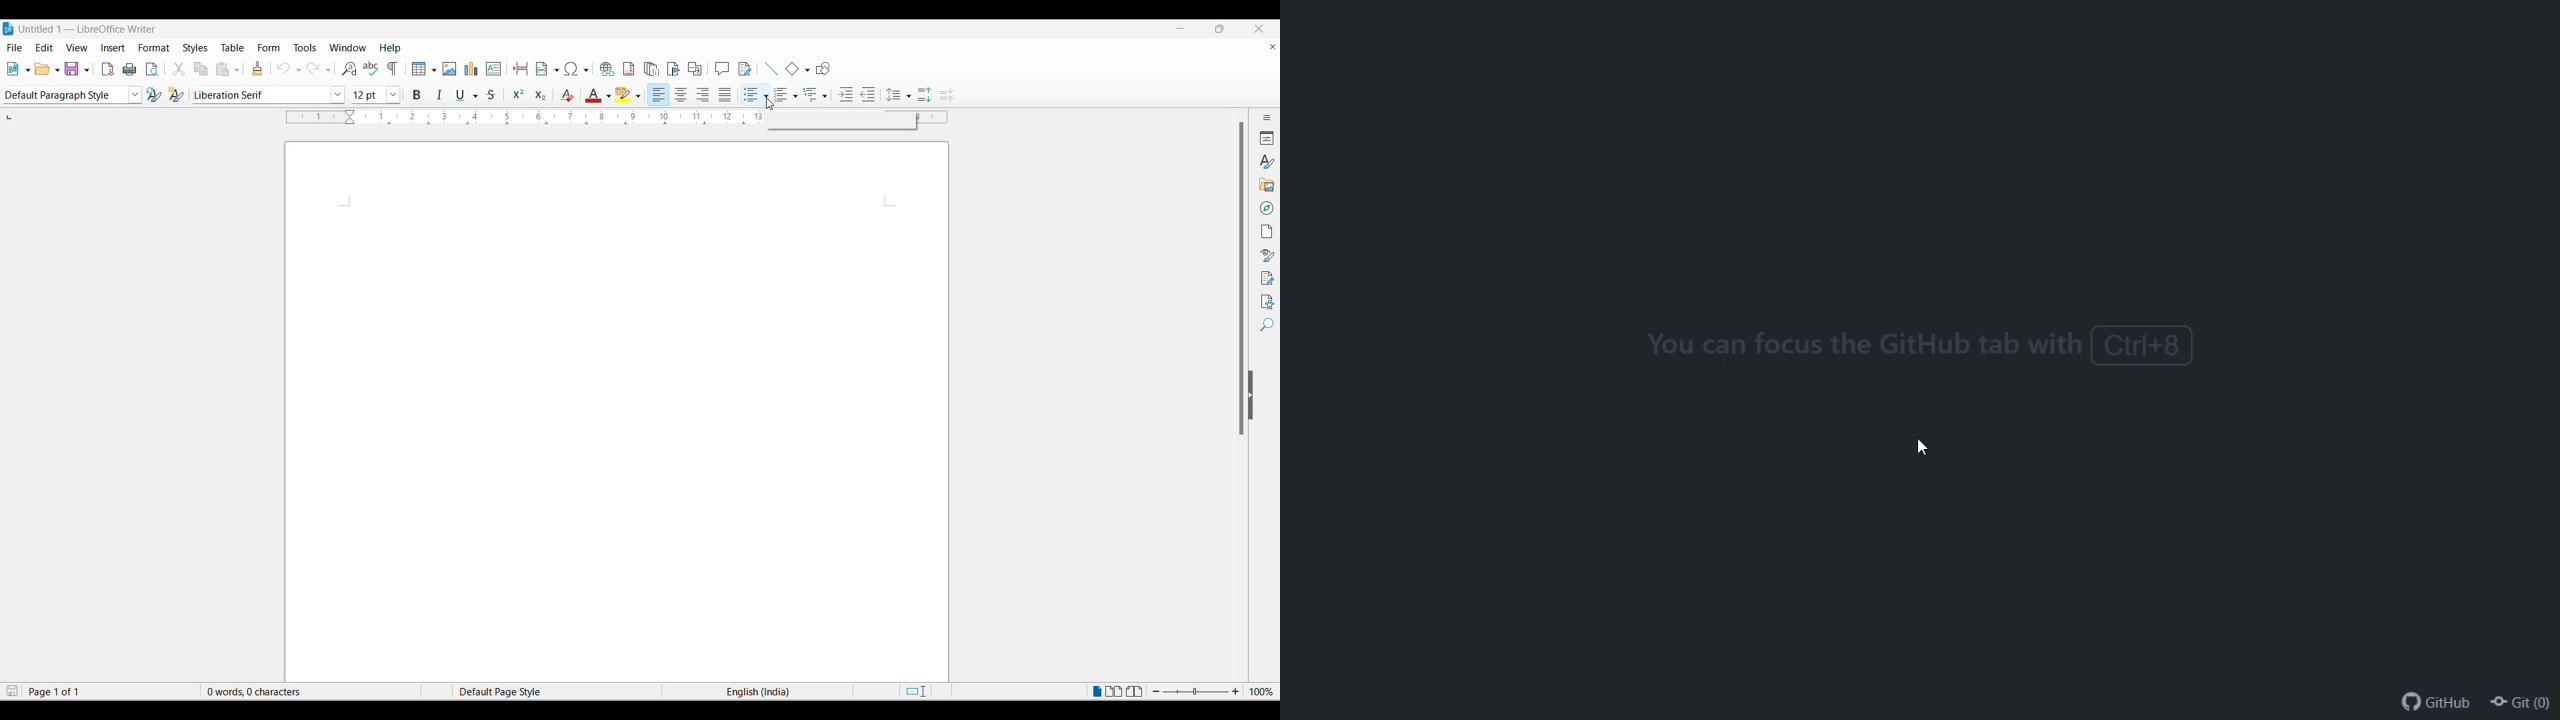 This screenshot has height=728, width=2576. I want to click on show drawing function, so click(825, 69).